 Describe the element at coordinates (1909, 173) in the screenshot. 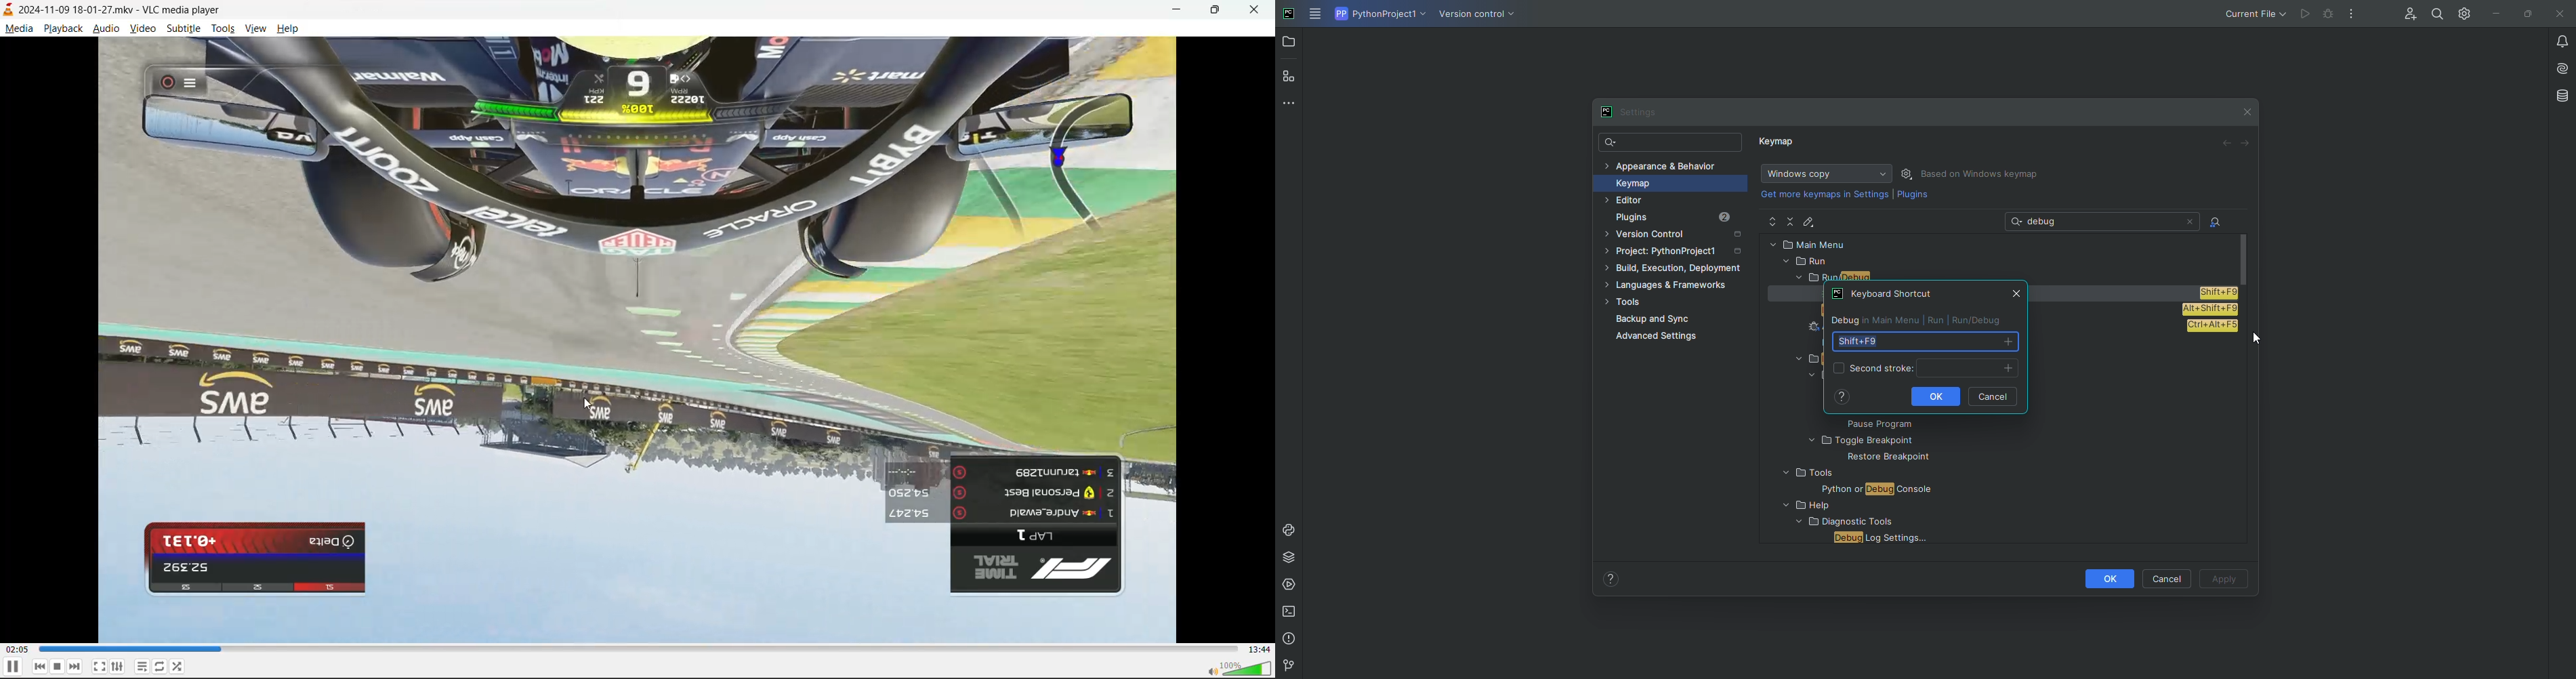

I see `Settings` at that location.